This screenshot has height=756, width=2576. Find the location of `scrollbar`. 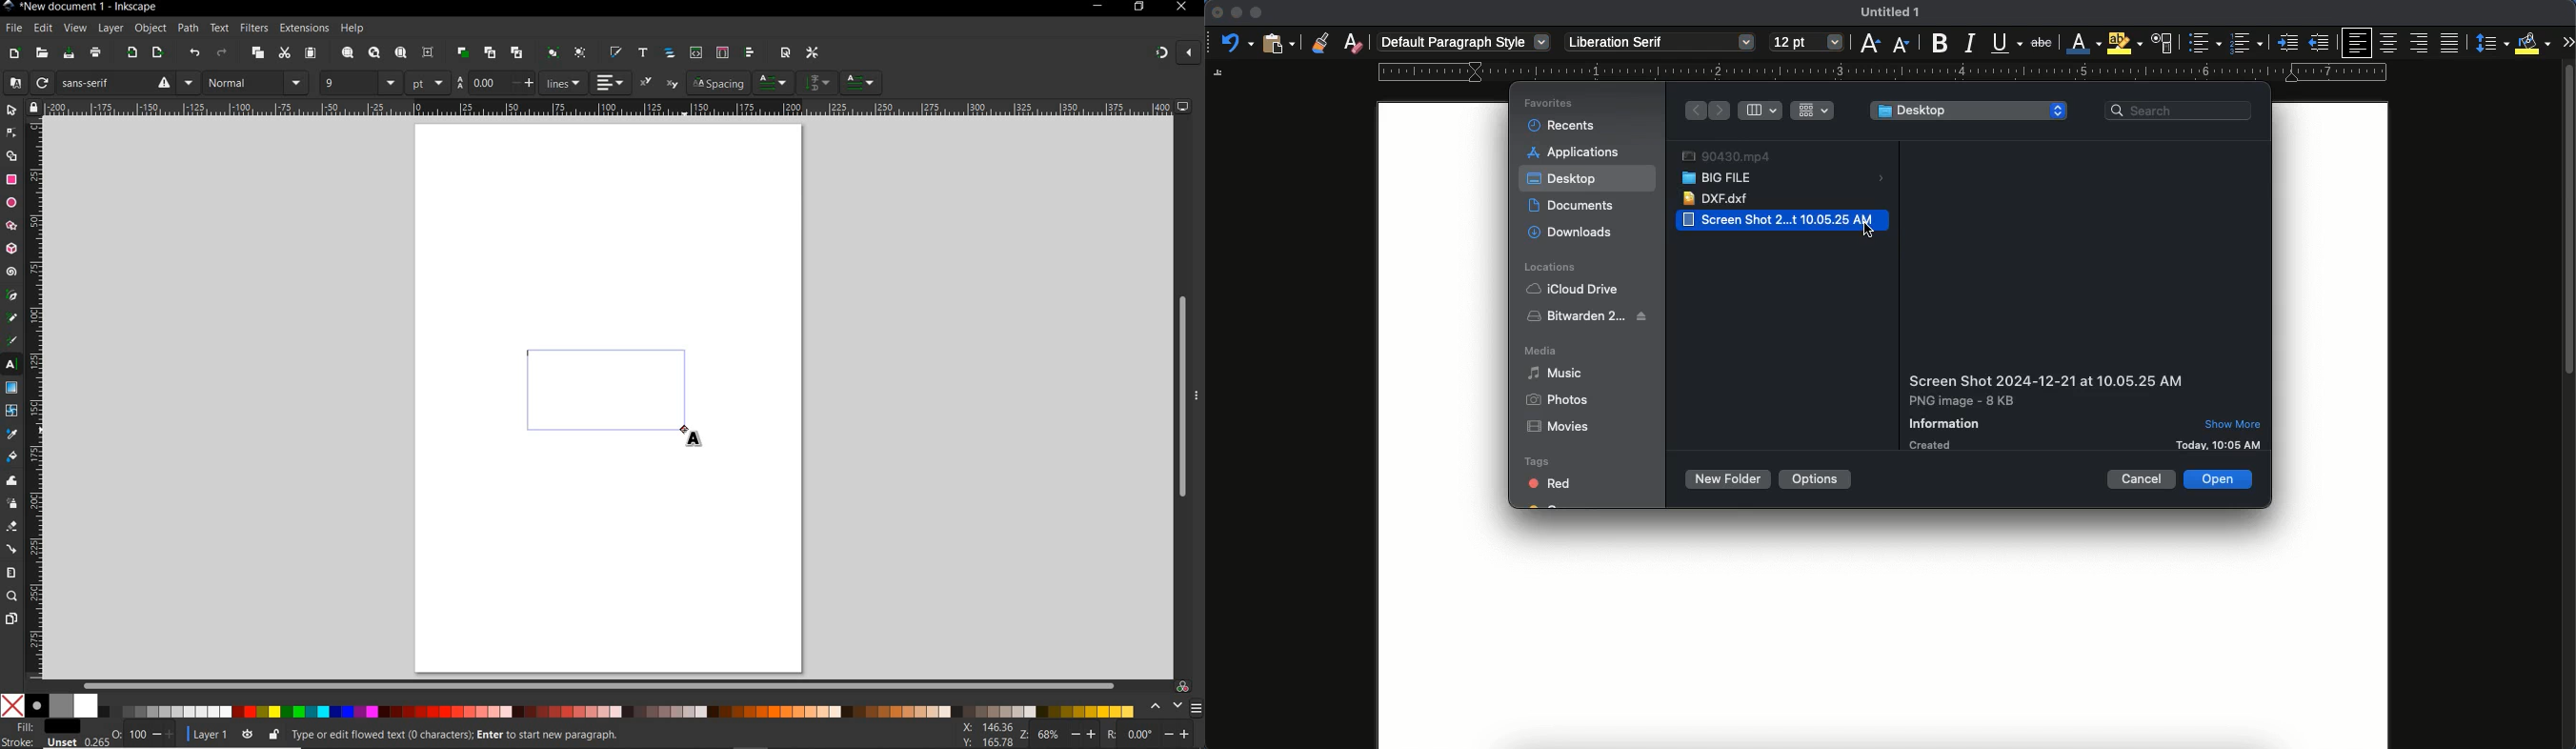

scrollbar is located at coordinates (1181, 398).